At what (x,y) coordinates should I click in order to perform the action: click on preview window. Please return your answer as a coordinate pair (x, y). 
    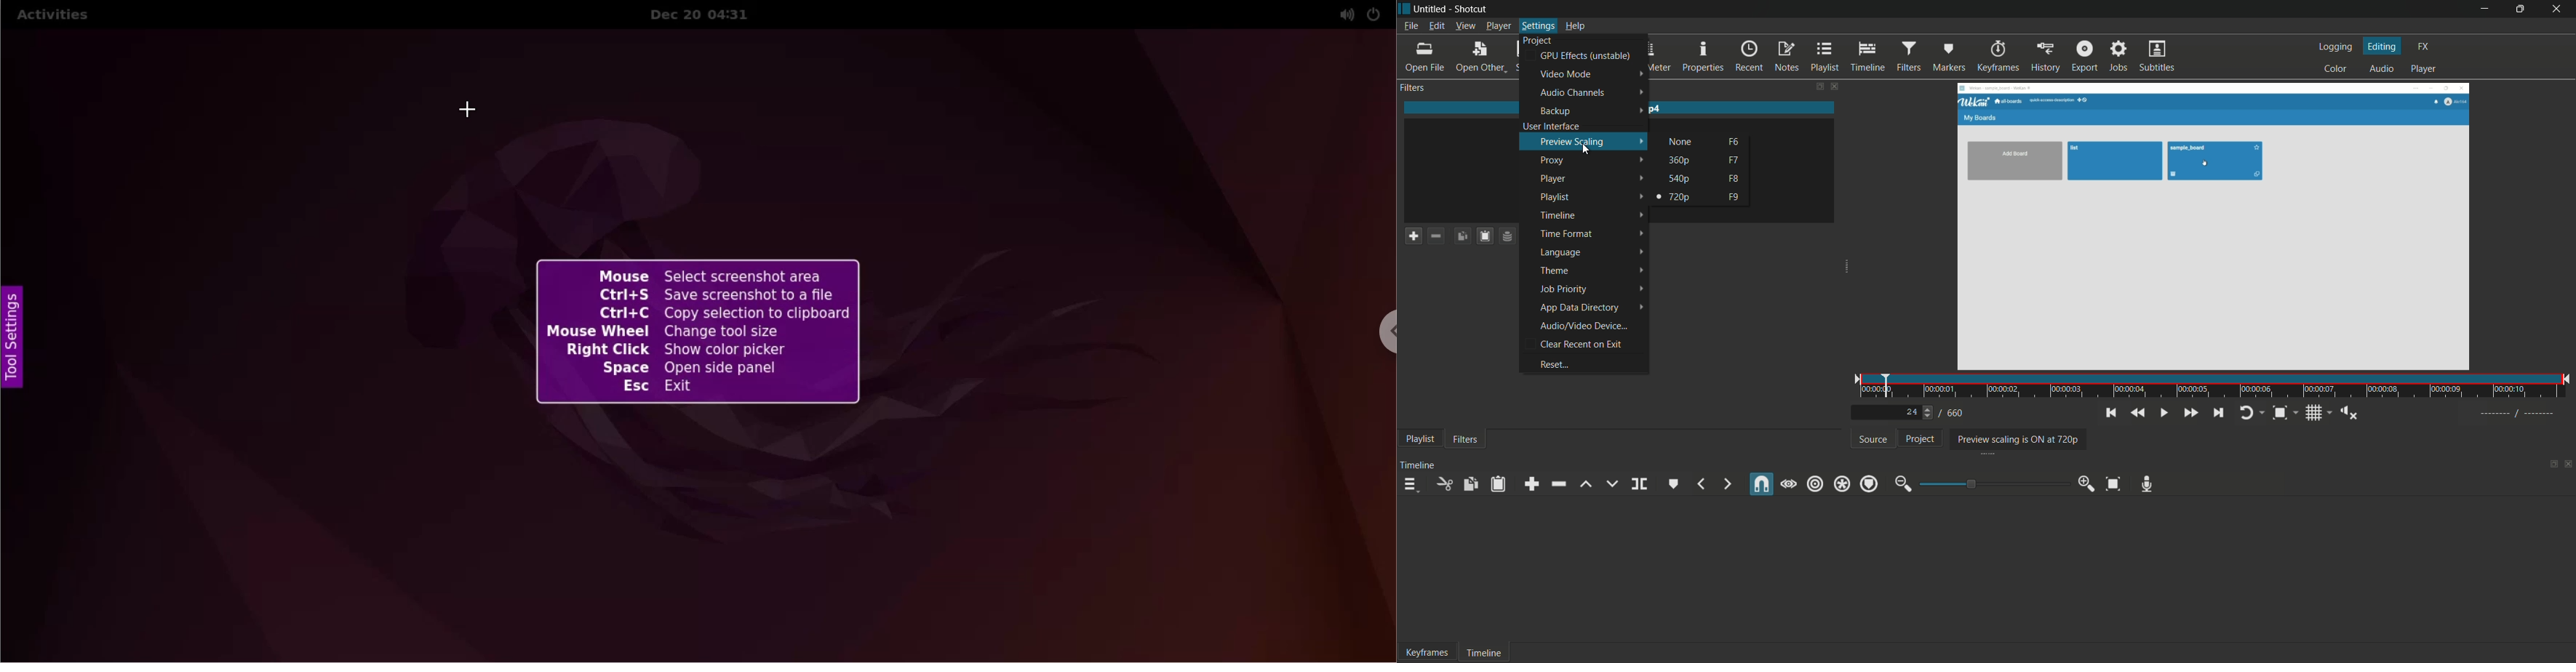
    Looking at the image, I should click on (2213, 227).